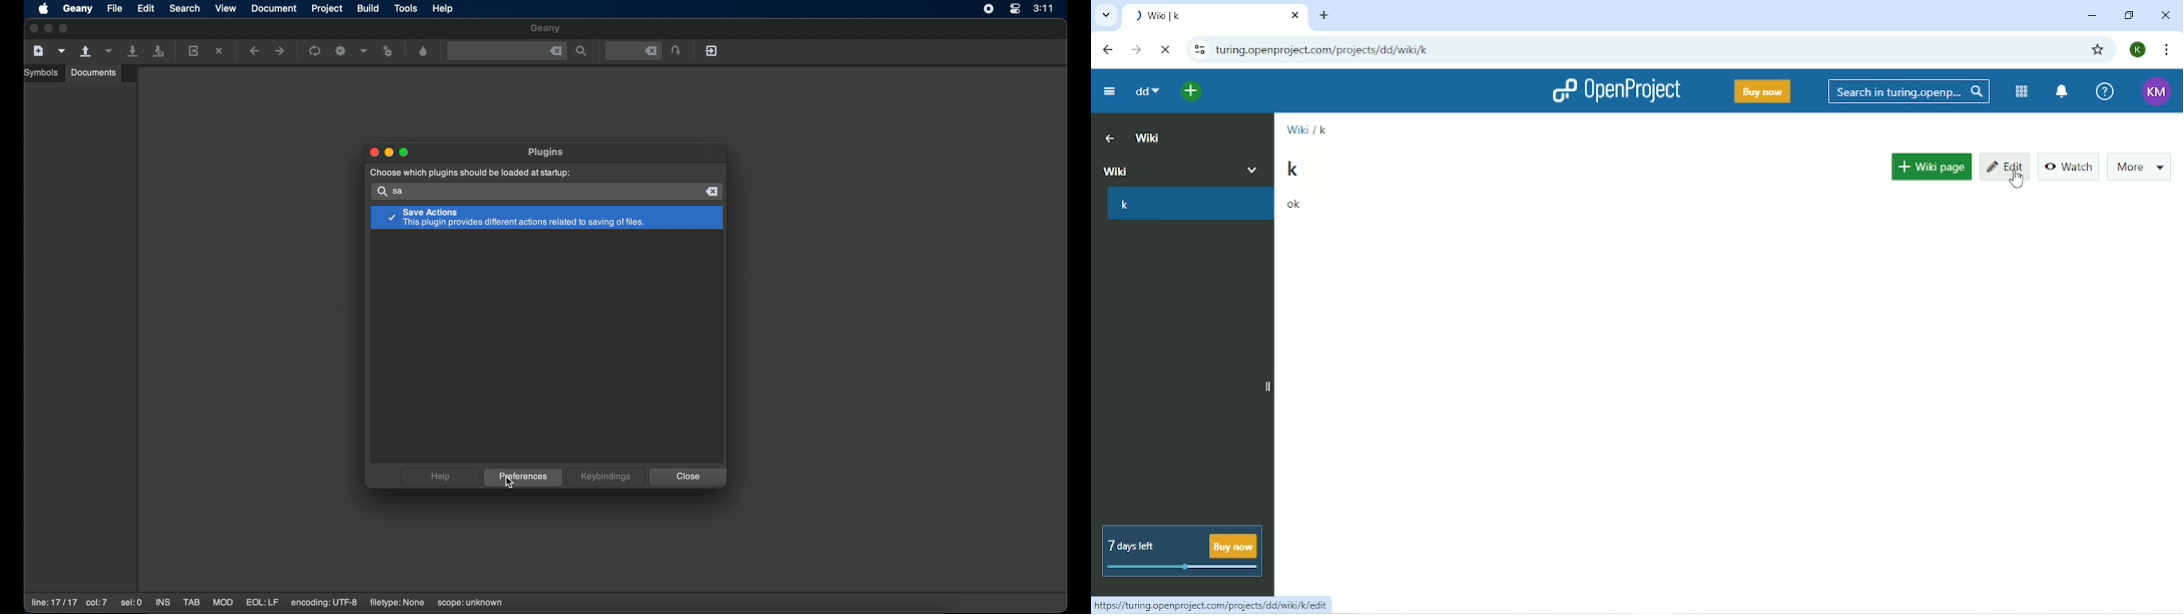 The image size is (2184, 616). What do you see at coordinates (582, 52) in the screenshot?
I see `find the entered text in the file` at bounding box center [582, 52].